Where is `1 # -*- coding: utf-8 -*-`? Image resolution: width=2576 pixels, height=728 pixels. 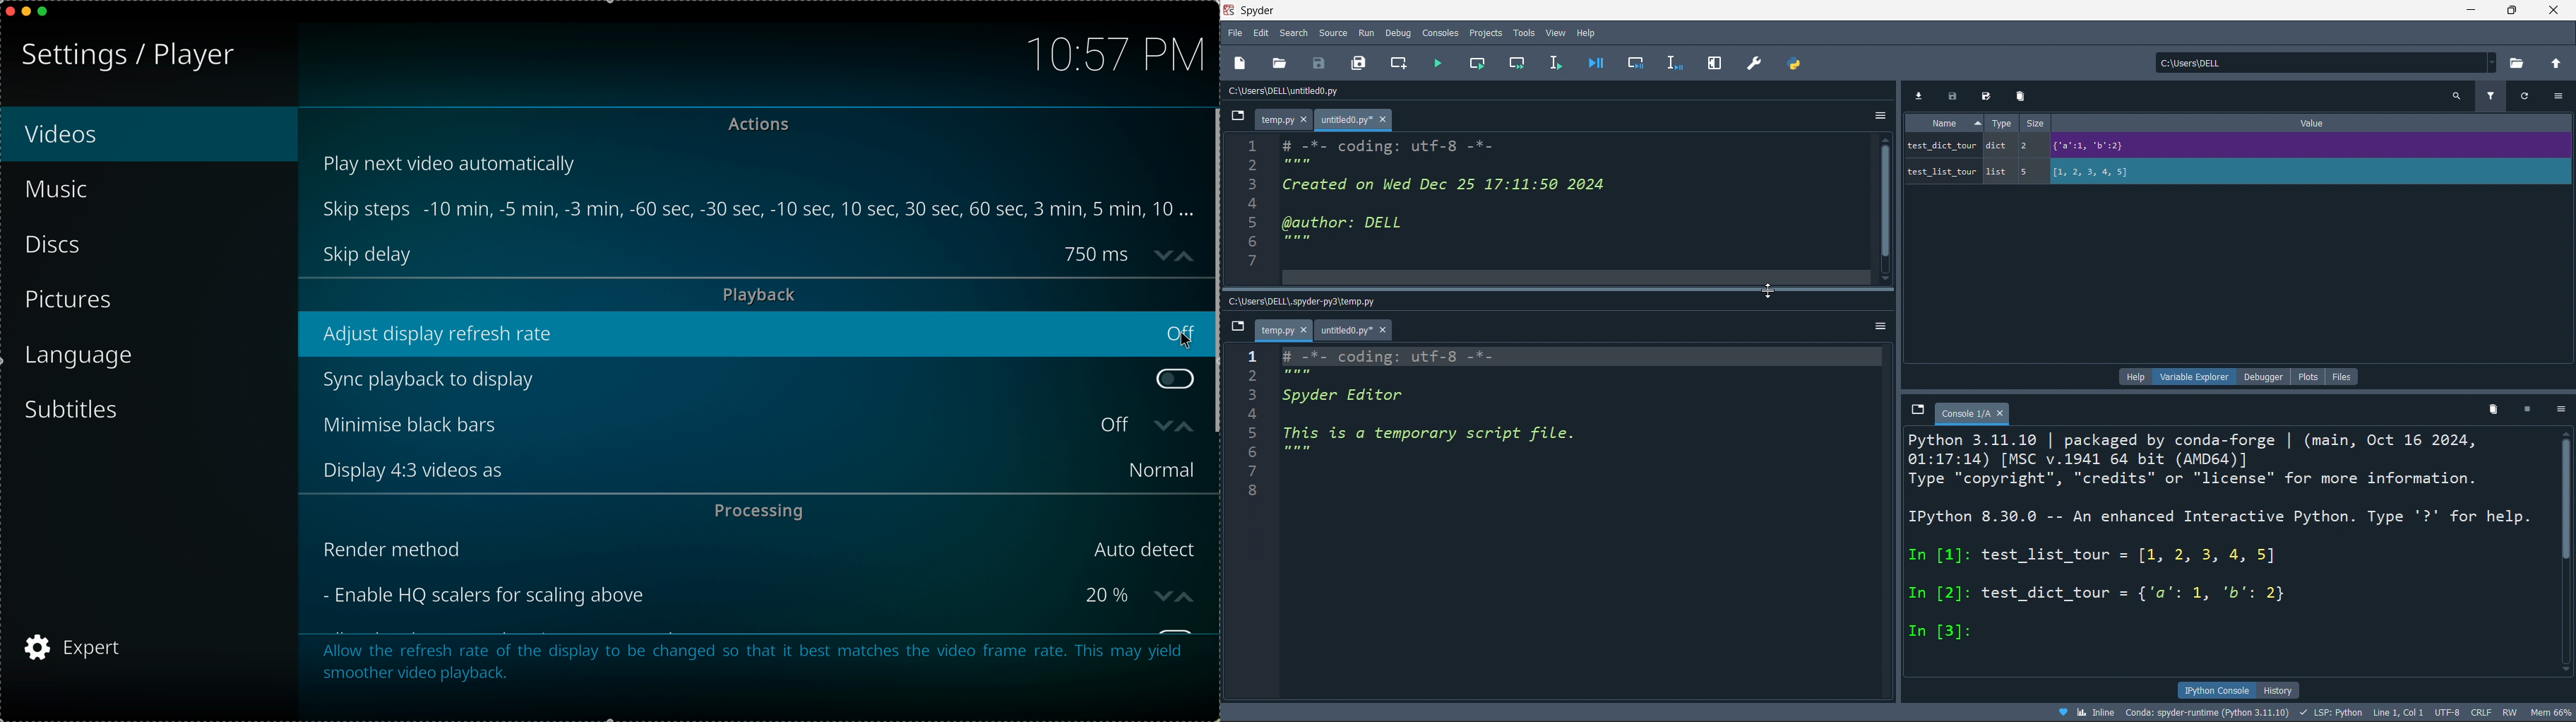 1 # -*- coding: utf-8 -*- is located at coordinates (1371, 143).